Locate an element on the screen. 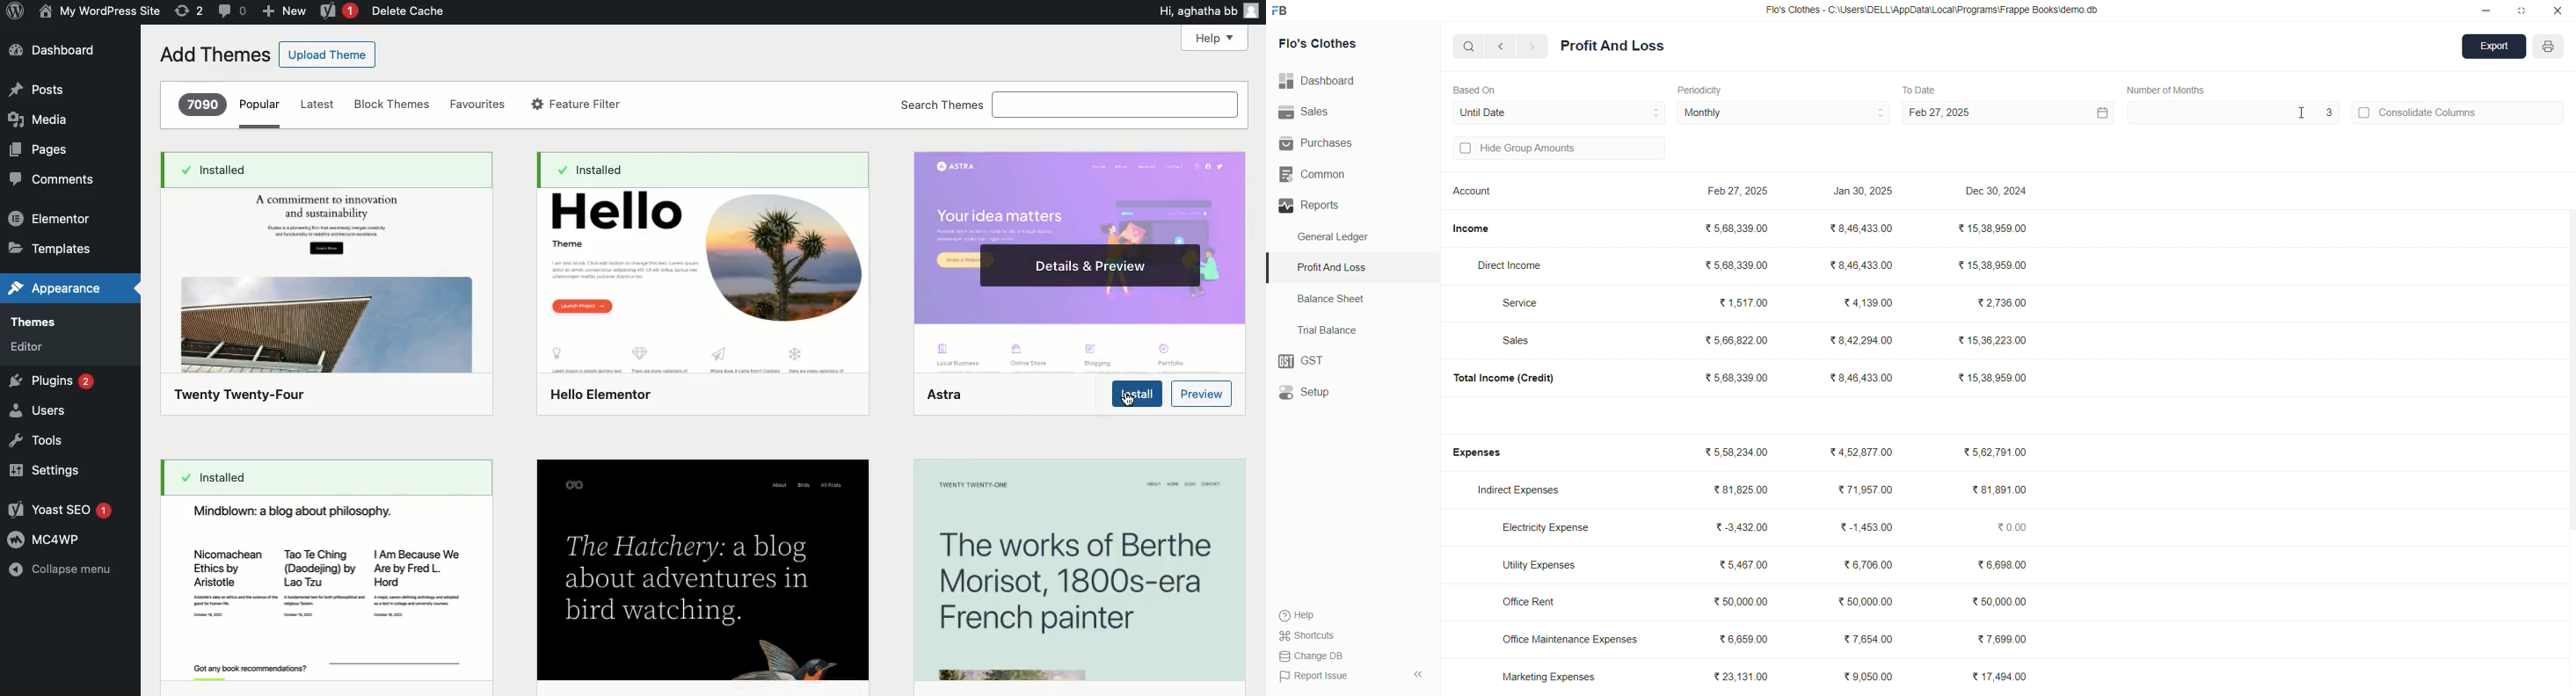 The image size is (2576, 700). Indirect Expenses is located at coordinates (1523, 491).